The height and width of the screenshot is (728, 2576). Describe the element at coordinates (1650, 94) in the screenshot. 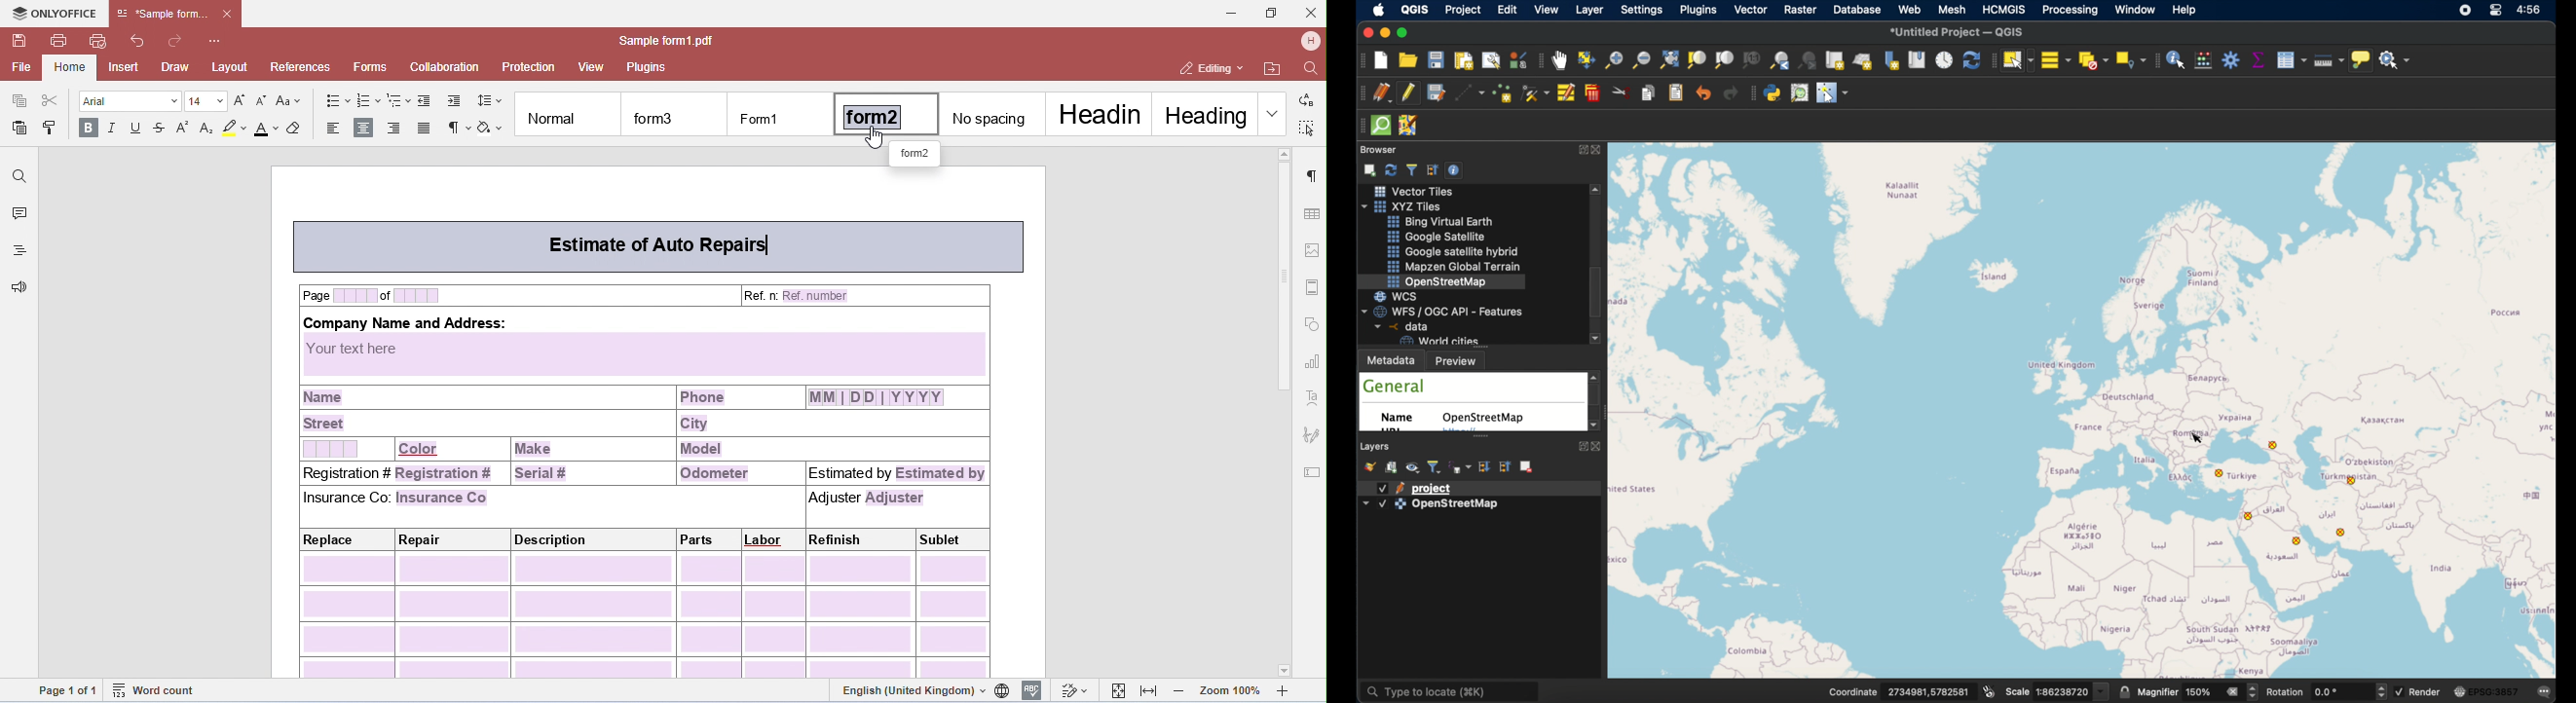

I see `copy features` at that location.